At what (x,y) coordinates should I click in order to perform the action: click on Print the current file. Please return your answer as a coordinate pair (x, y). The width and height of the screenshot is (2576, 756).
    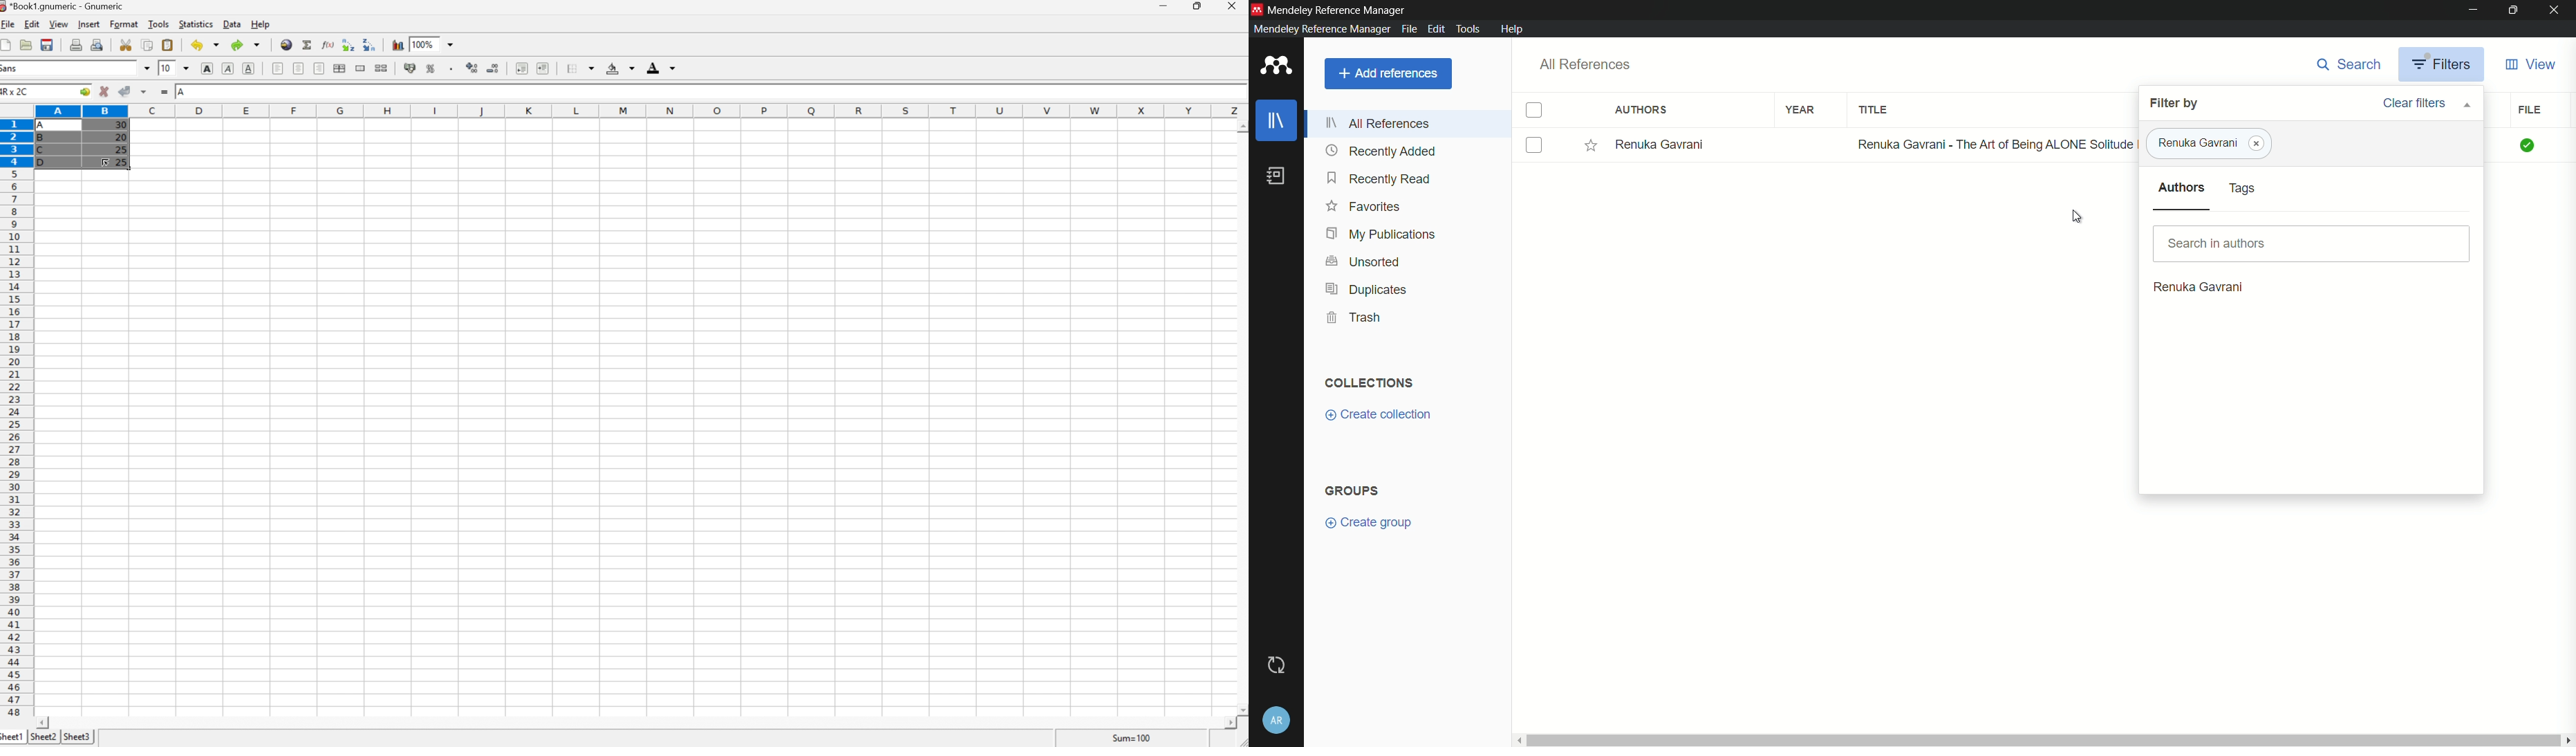
    Looking at the image, I should click on (76, 44).